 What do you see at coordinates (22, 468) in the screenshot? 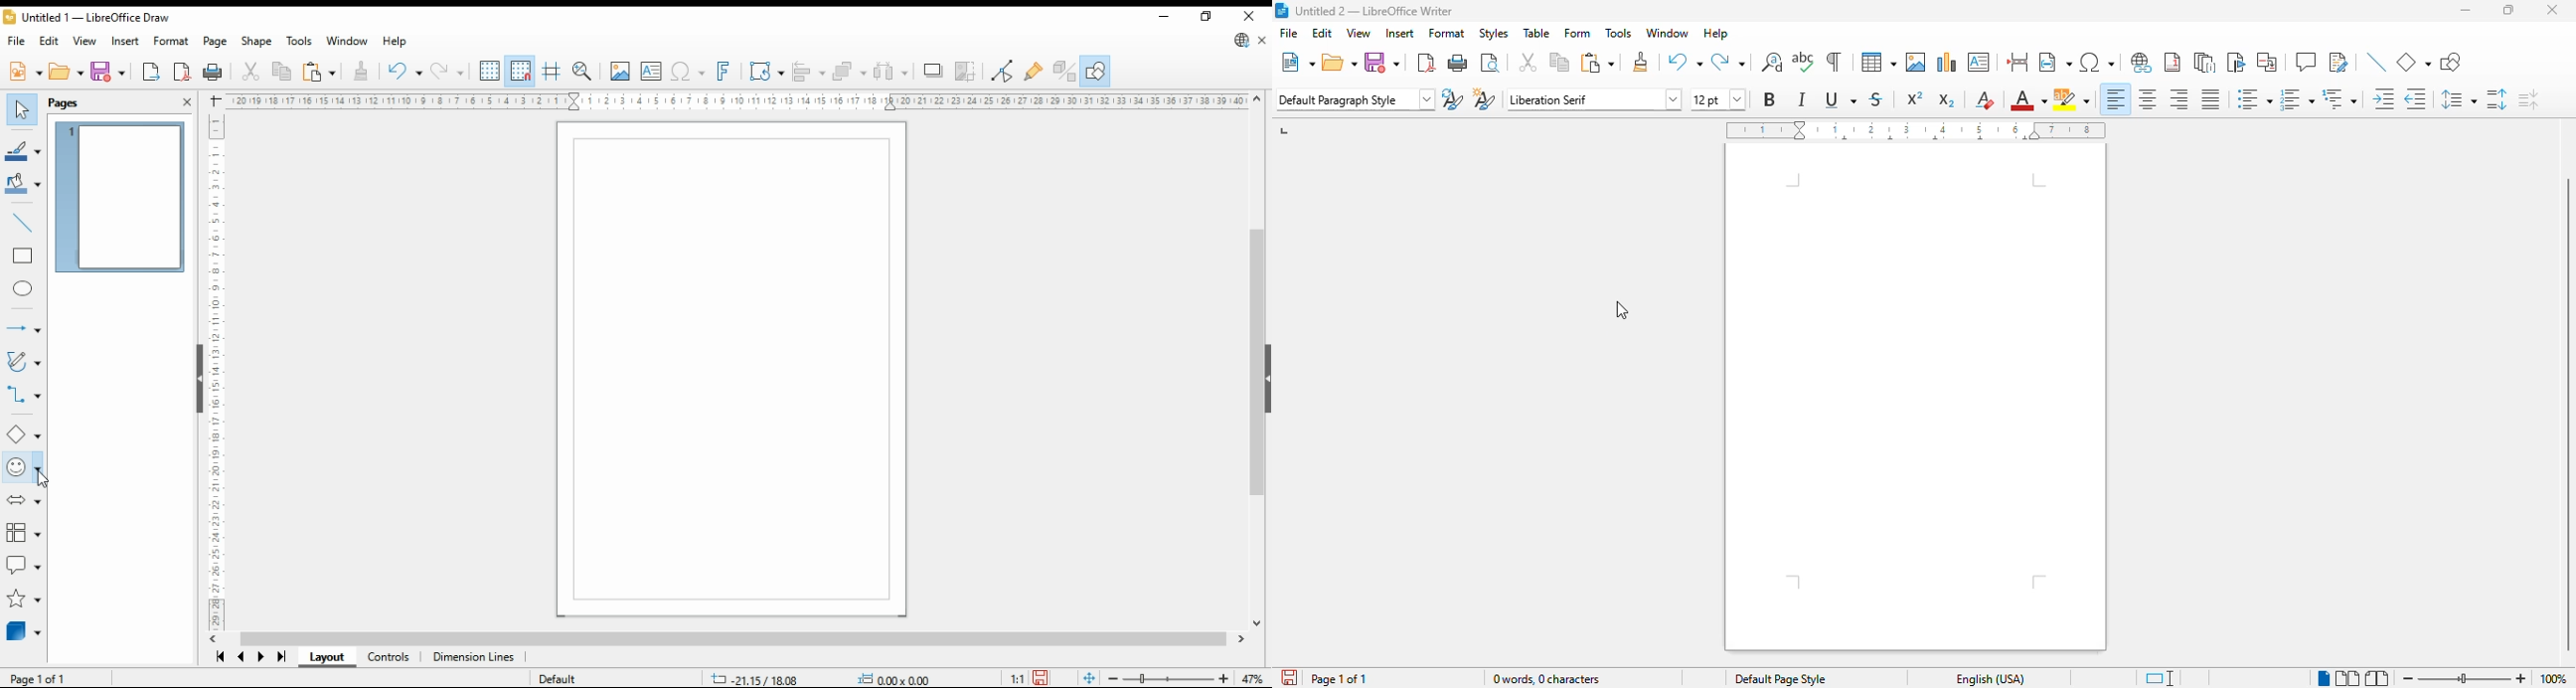
I see `symbol shapes` at bounding box center [22, 468].